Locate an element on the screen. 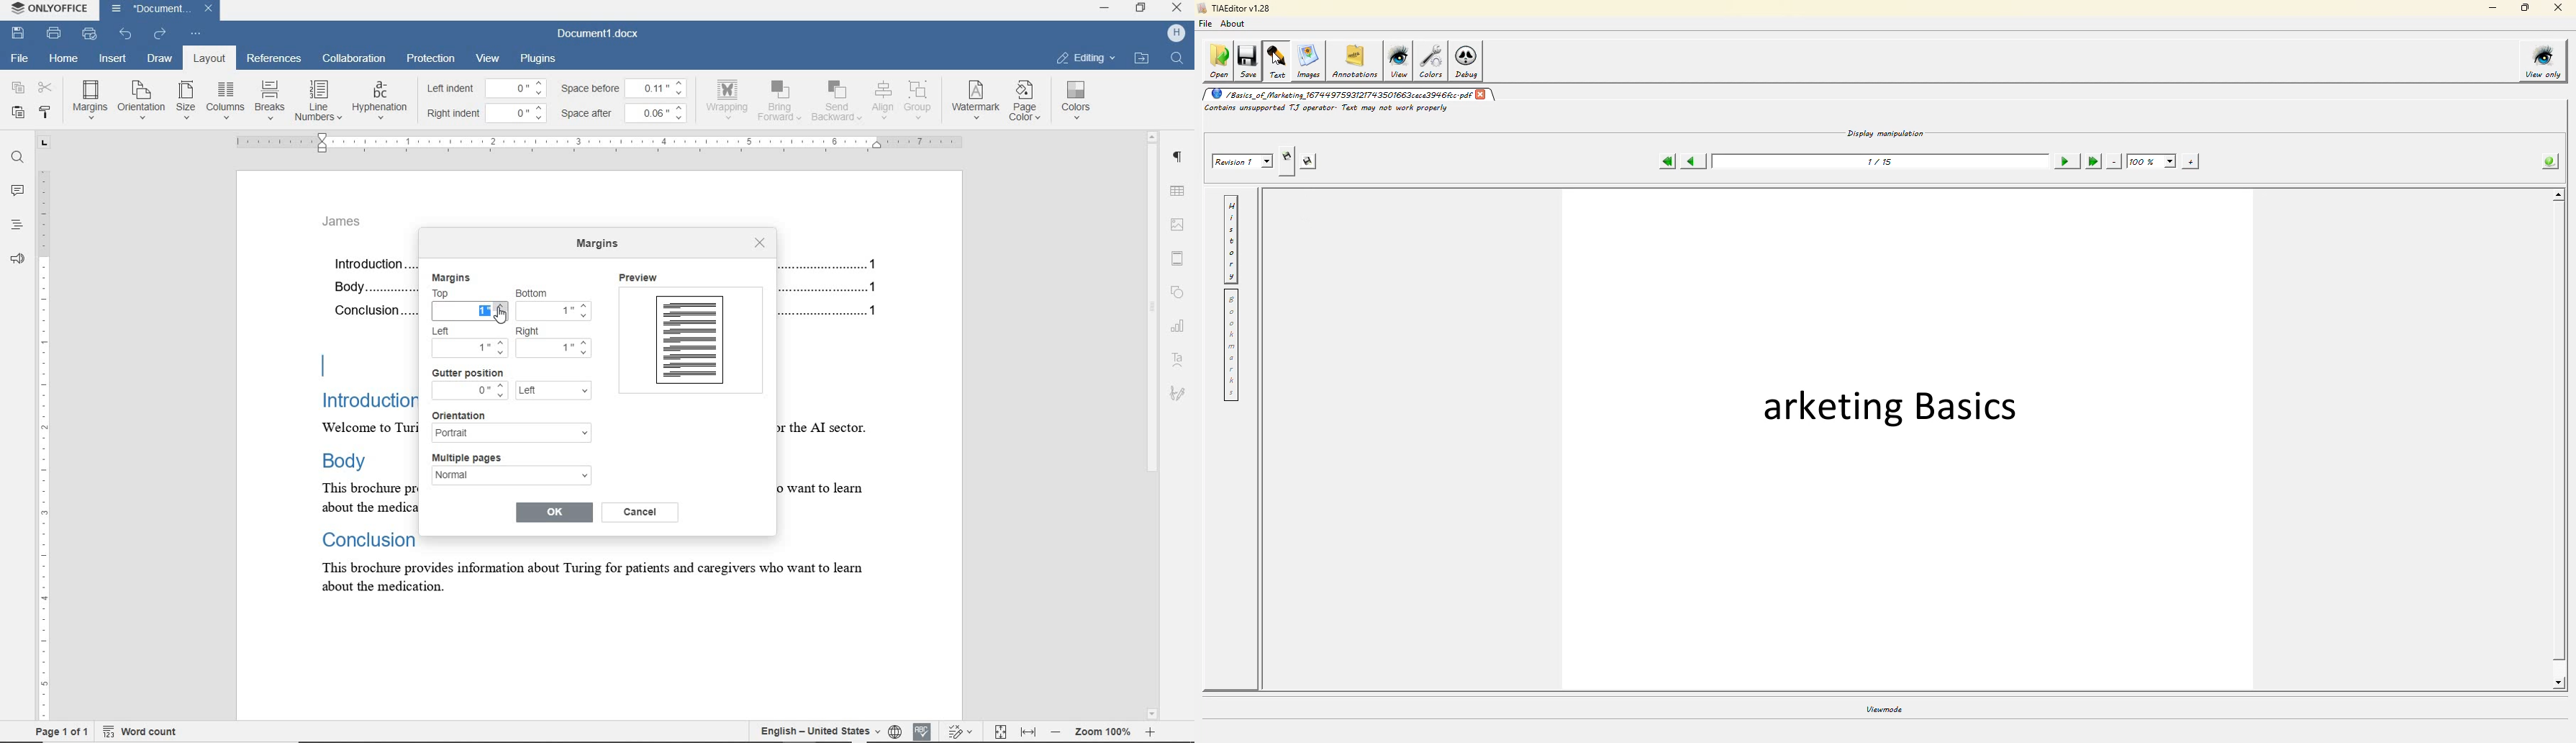 This screenshot has height=756, width=2576. redo is located at coordinates (160, 34).